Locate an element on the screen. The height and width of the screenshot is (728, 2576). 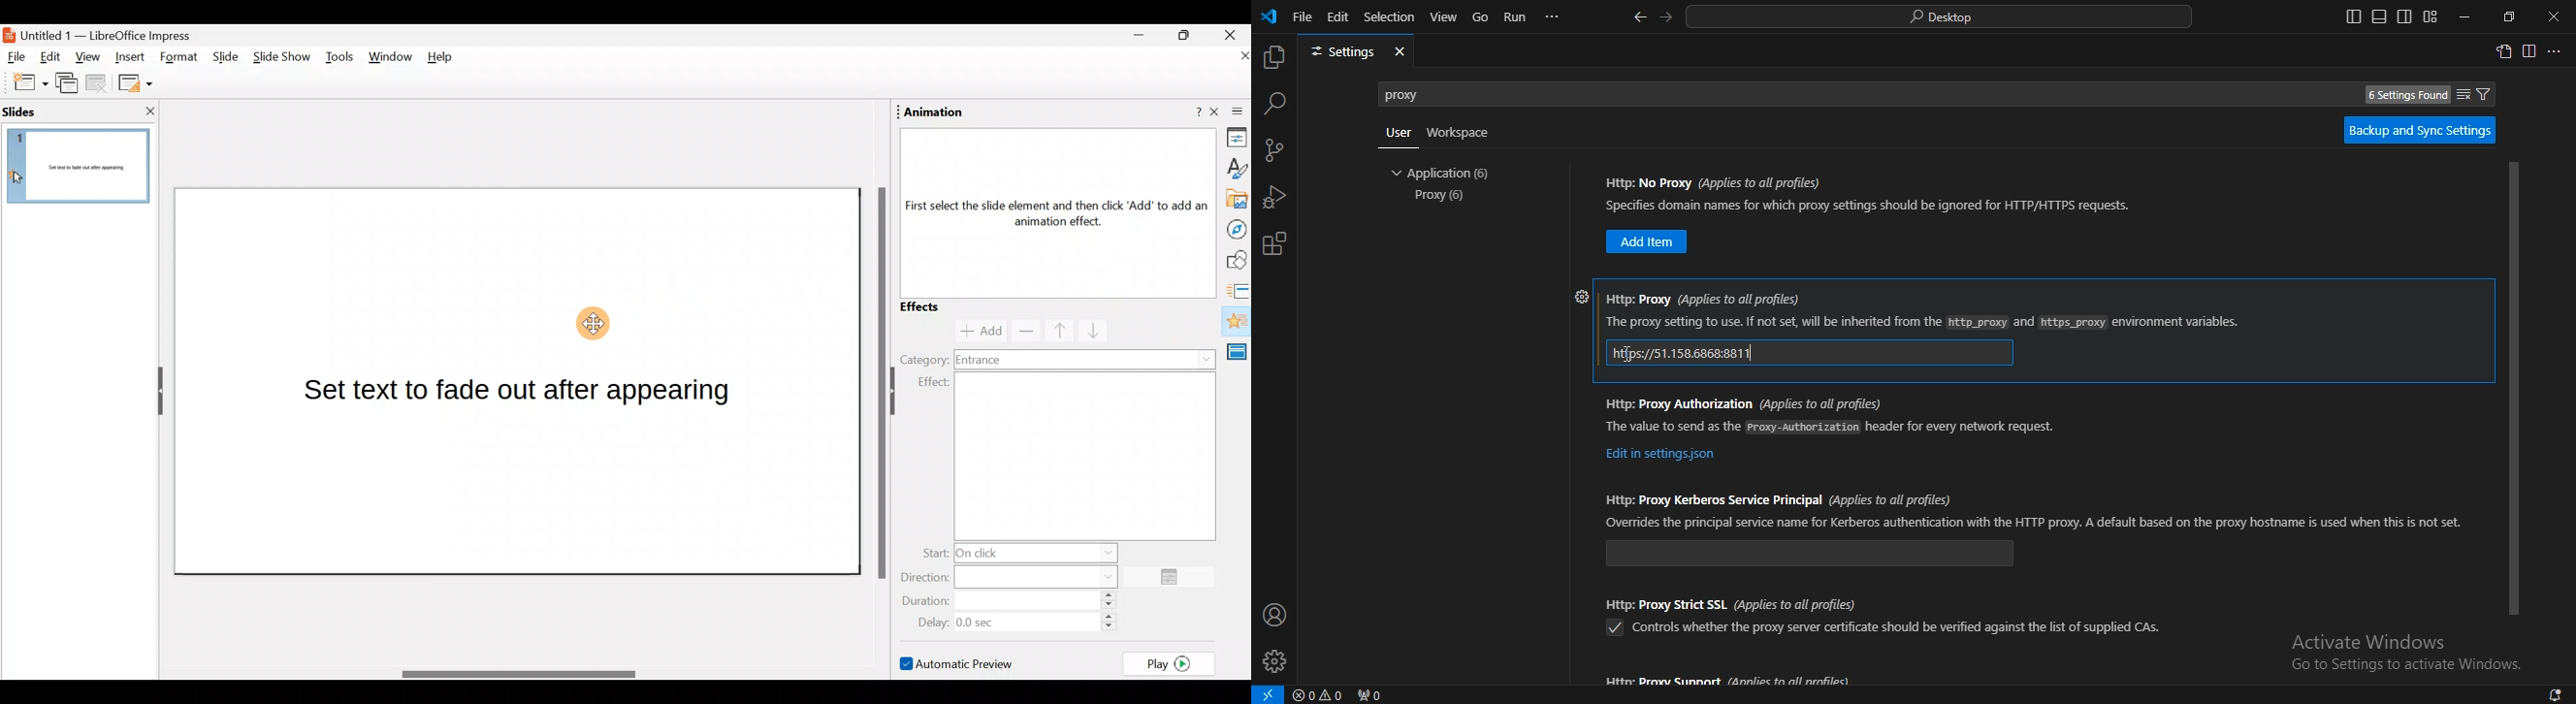
customize layout is located at coordinates (2431, 16).